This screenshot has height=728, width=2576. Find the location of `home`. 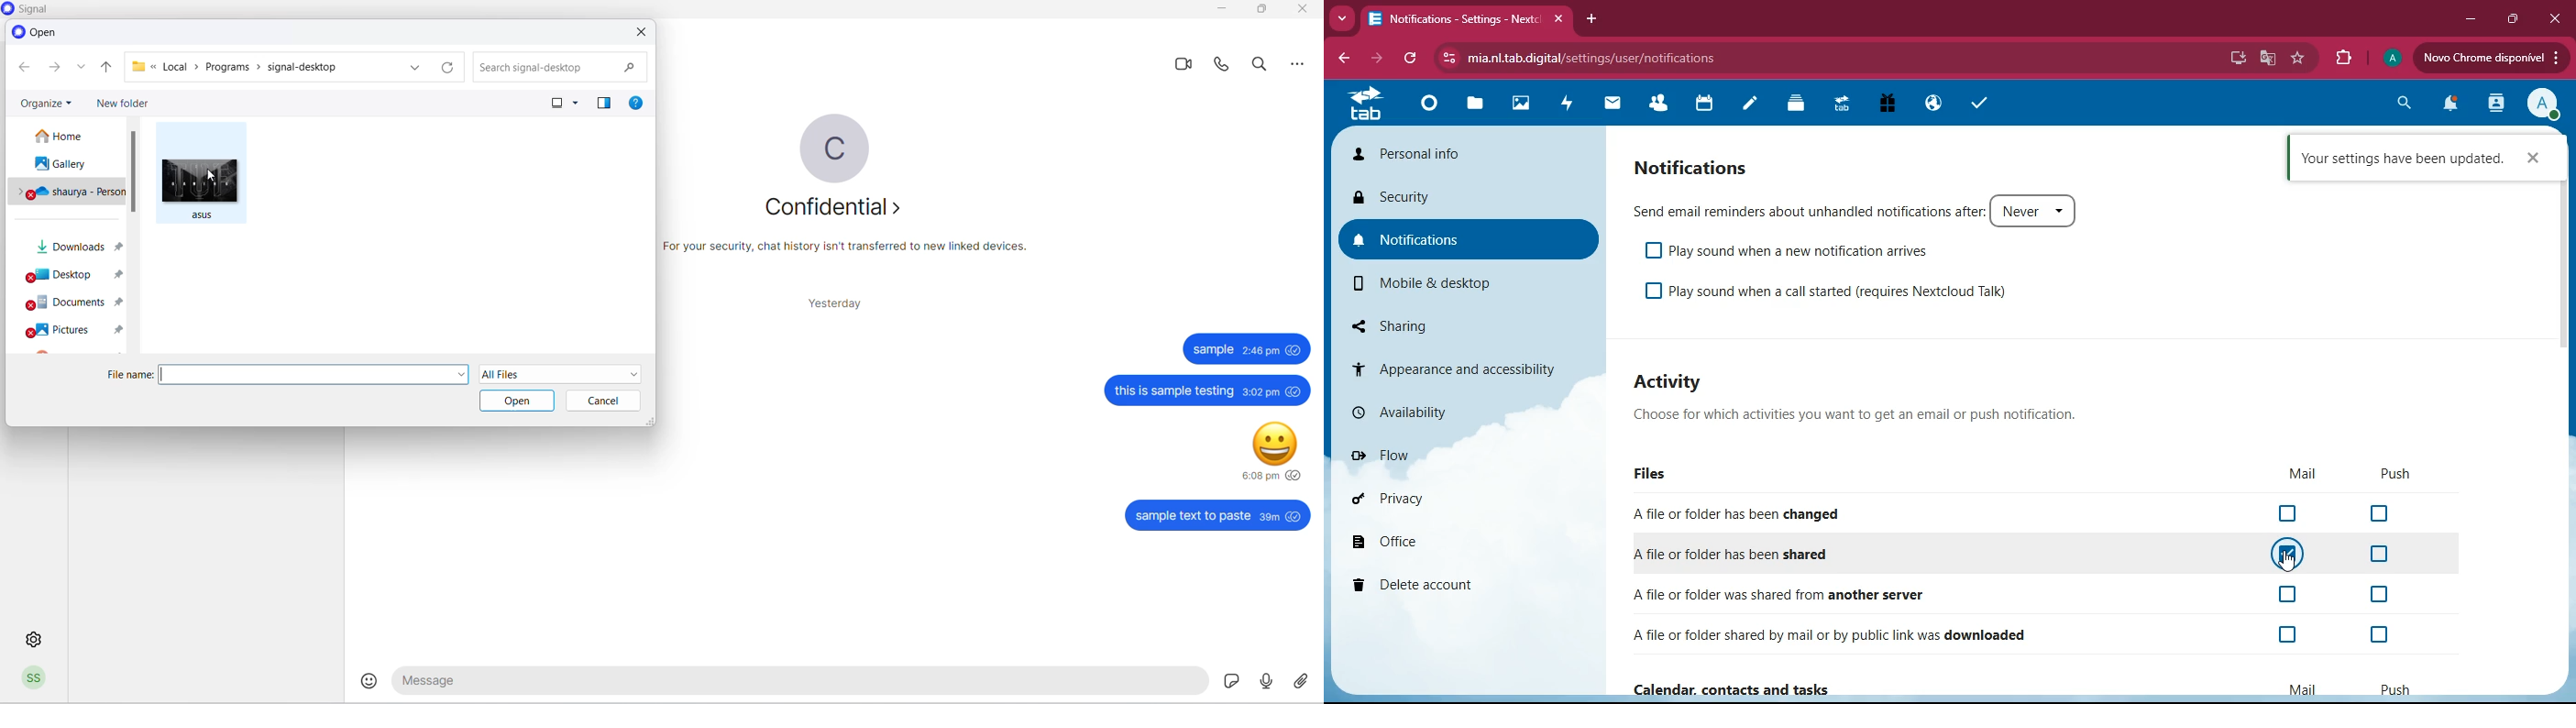

home is located at coordinates (1428, 107).